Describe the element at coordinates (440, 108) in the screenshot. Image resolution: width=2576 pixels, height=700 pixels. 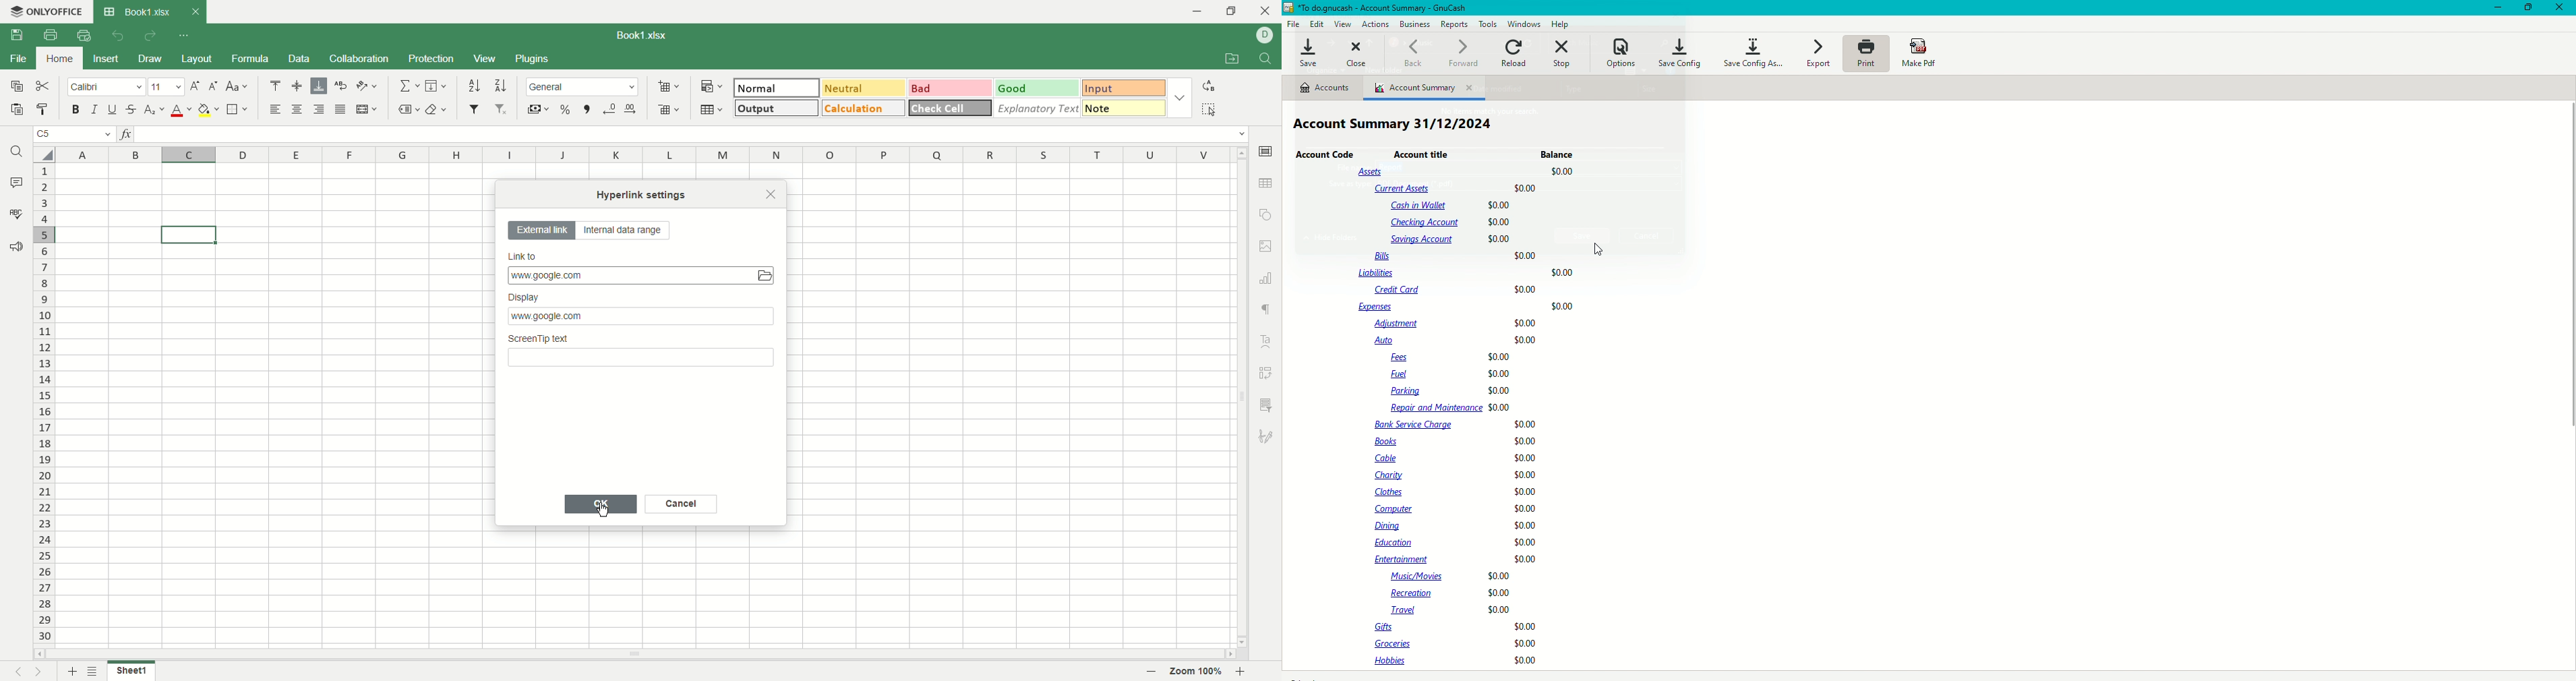
I see `clear` at that location.